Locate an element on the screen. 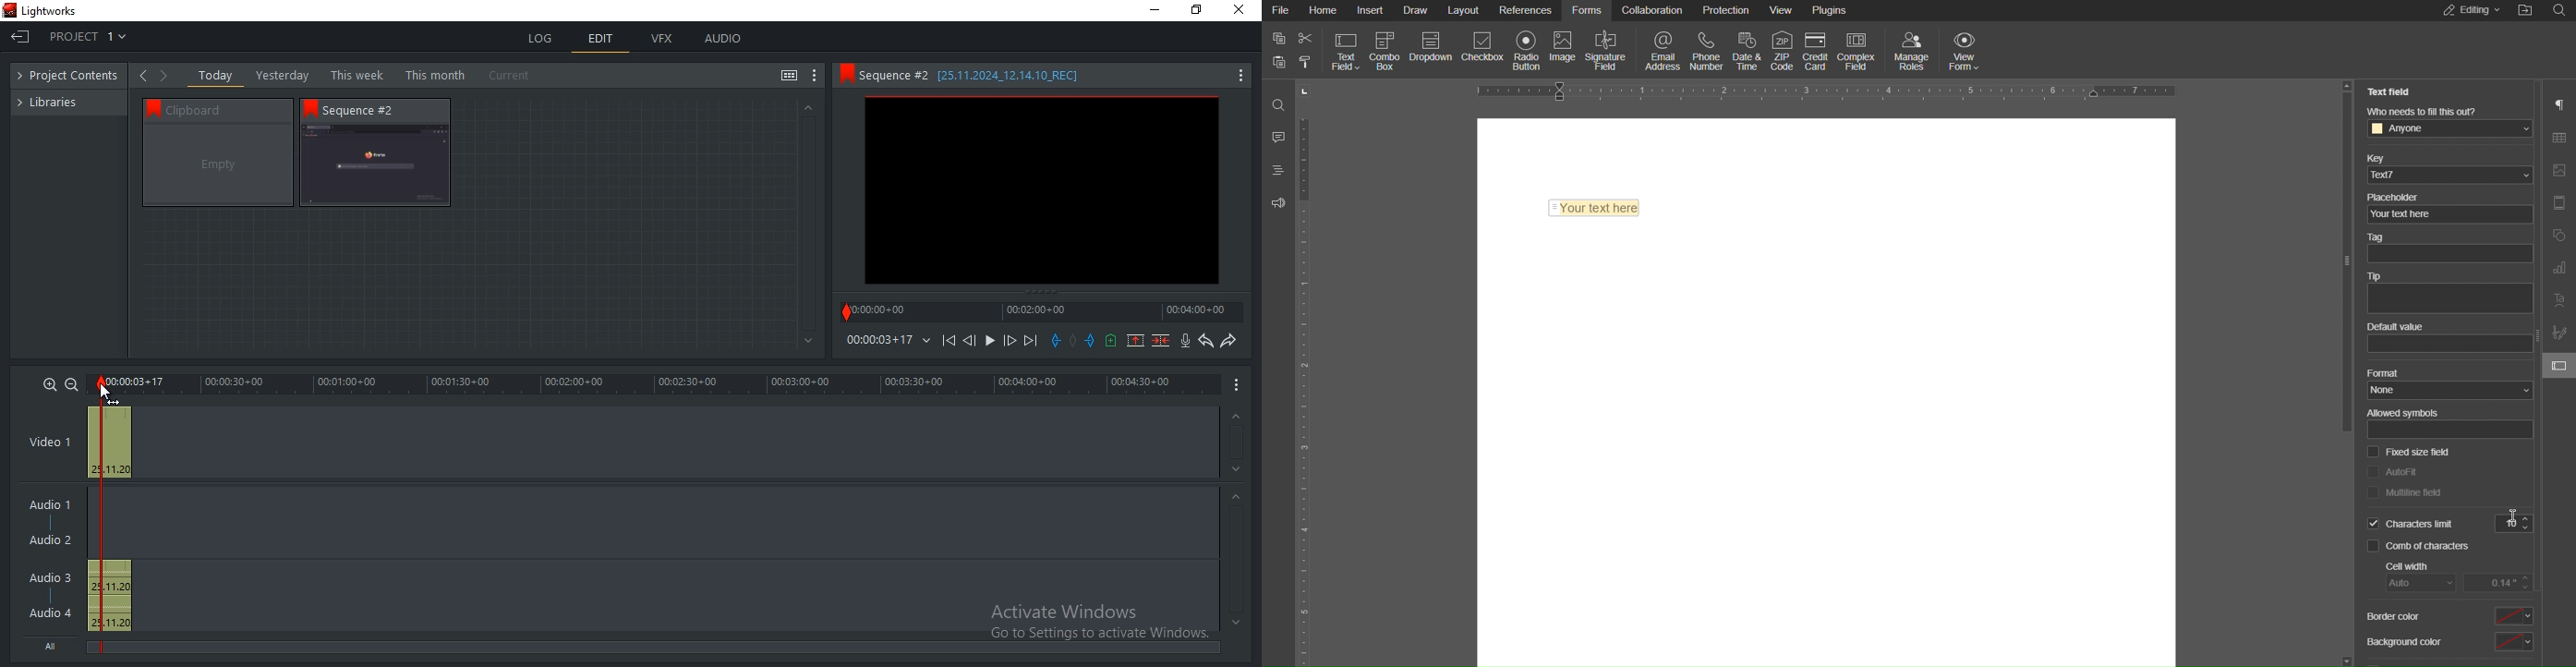 The height and width of the screenshot is (672, 2576). Sequence Marker is located at coordinates (91, 516).